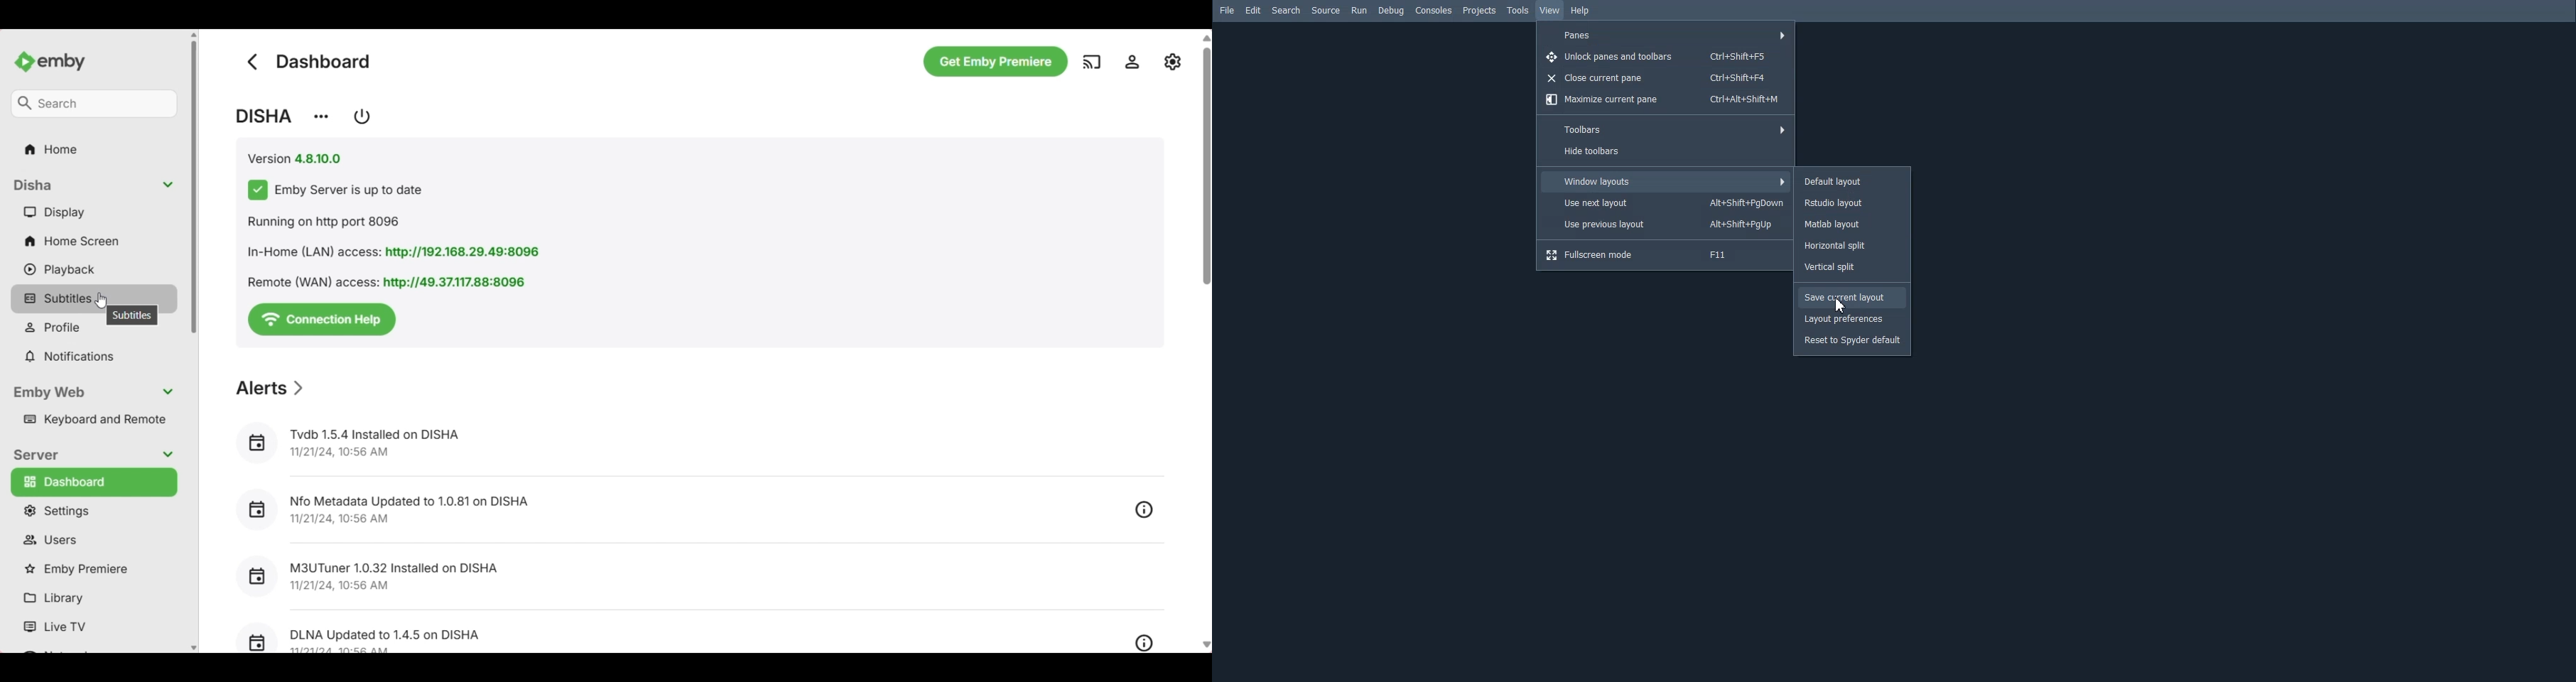 The width and height of the screenshot is (2576, 700). Describe the element at coordinates (1391, 11) in the screenshot. I see `Debug` at that location.